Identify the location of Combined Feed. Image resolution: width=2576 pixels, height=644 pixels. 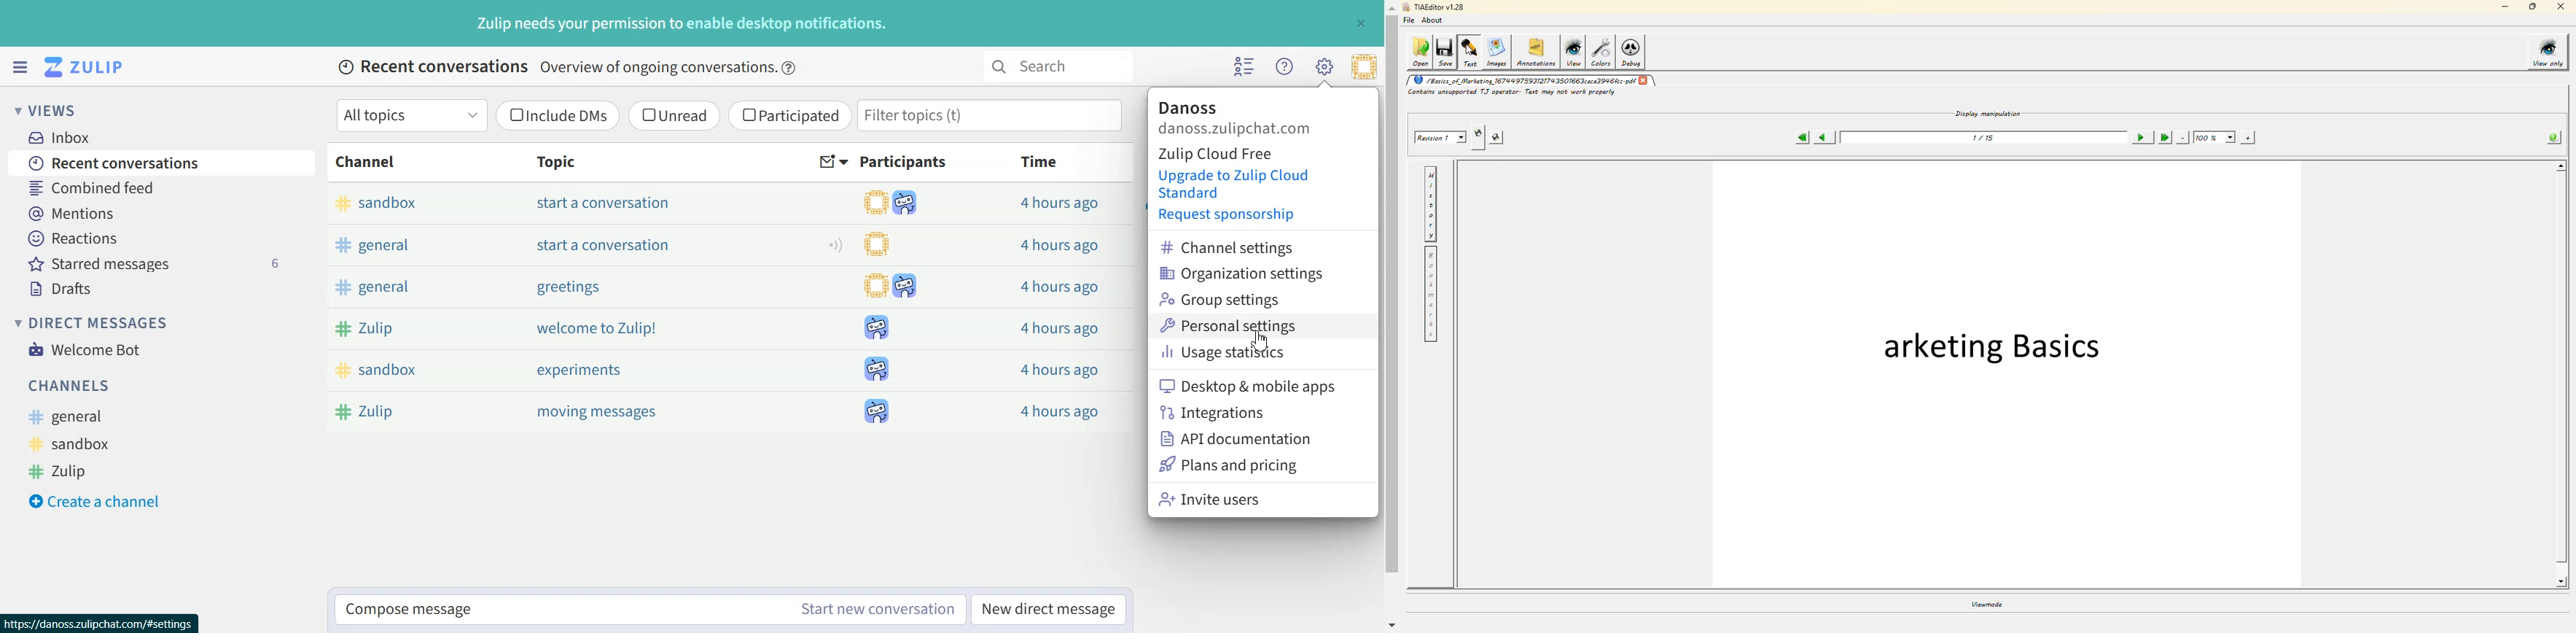
(161, 187).